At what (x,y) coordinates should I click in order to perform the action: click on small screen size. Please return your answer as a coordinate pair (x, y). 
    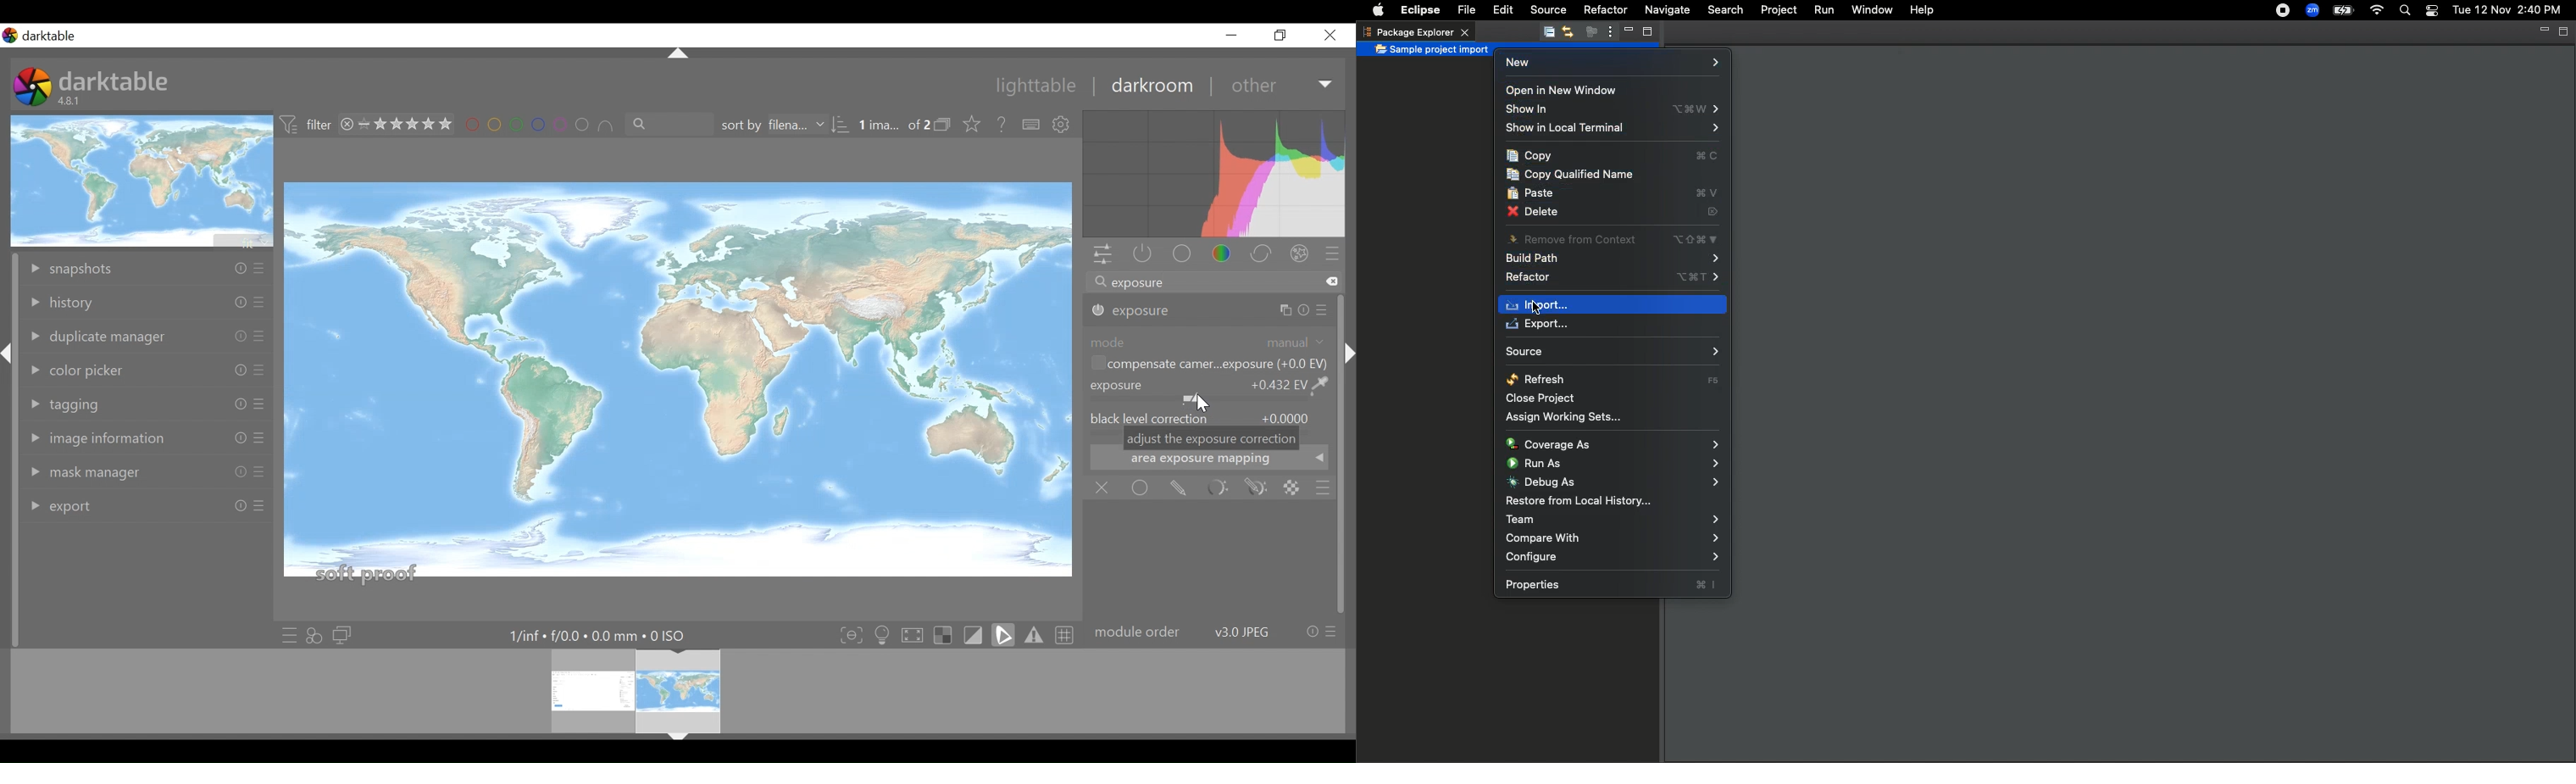
    Looking at the image, I should click on (1282, 35).